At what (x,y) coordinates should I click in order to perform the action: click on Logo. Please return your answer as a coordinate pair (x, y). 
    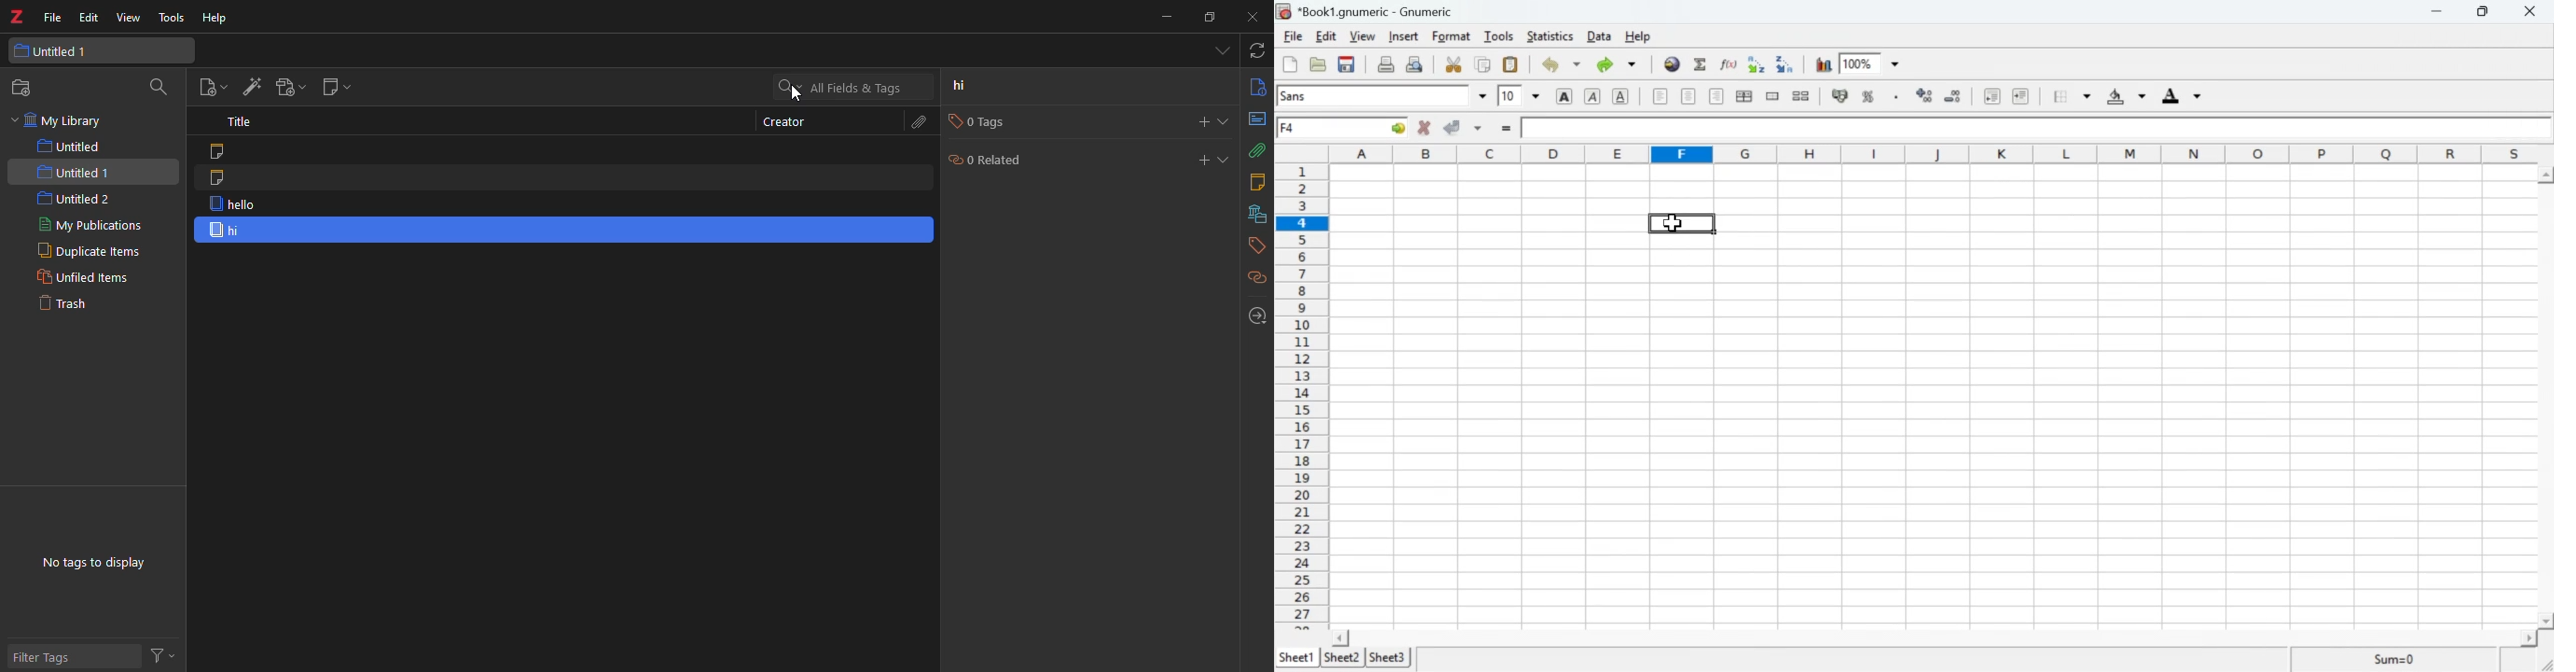
    Looking at the image, I should click on (15, 17).